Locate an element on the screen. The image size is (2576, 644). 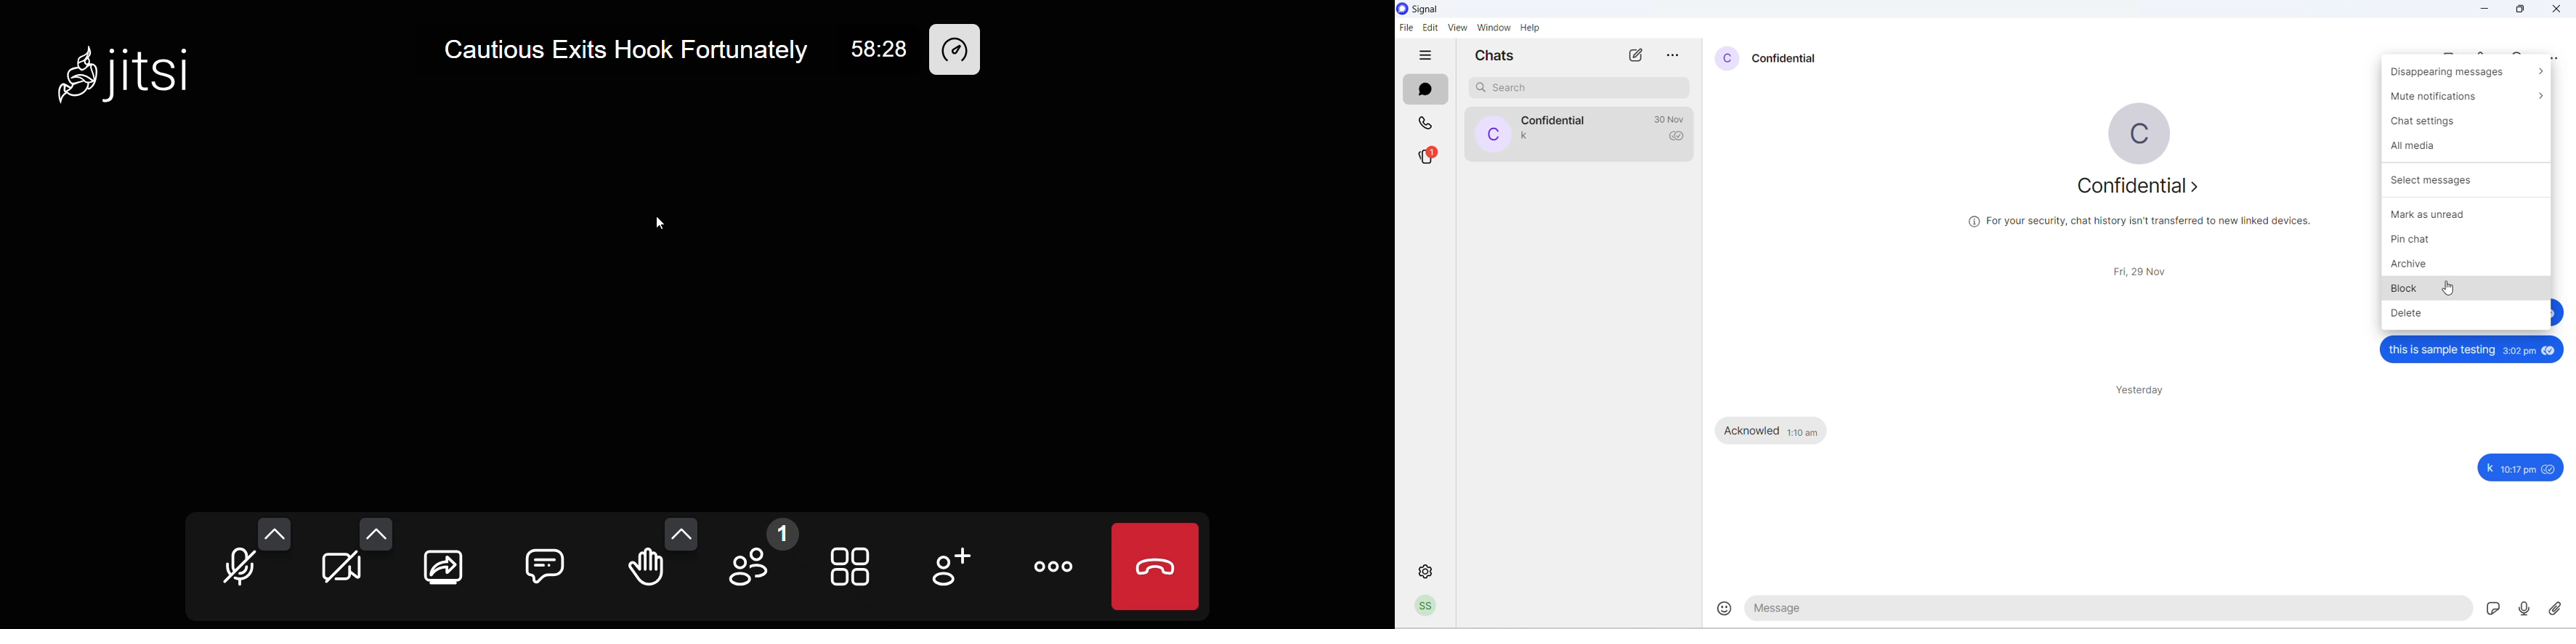
screen share is located at coordinates (448, 571).